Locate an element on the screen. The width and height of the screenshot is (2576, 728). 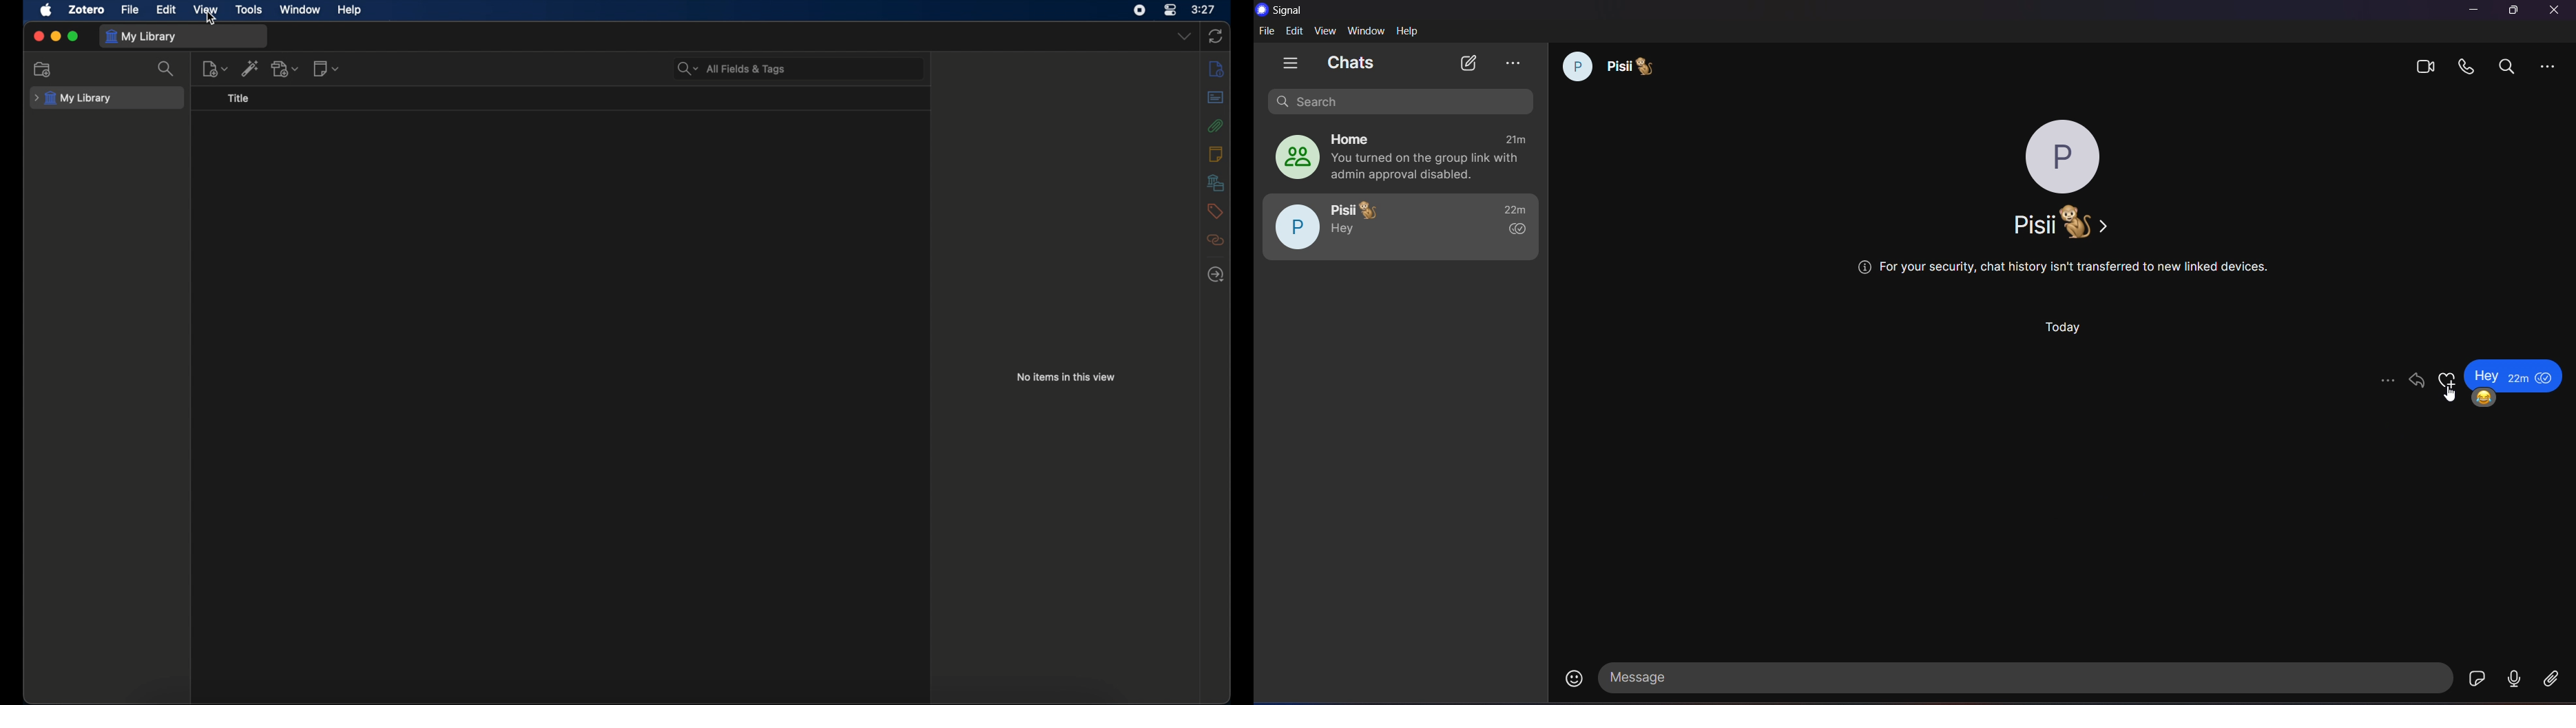
edit is located at coordinates (166, 10).